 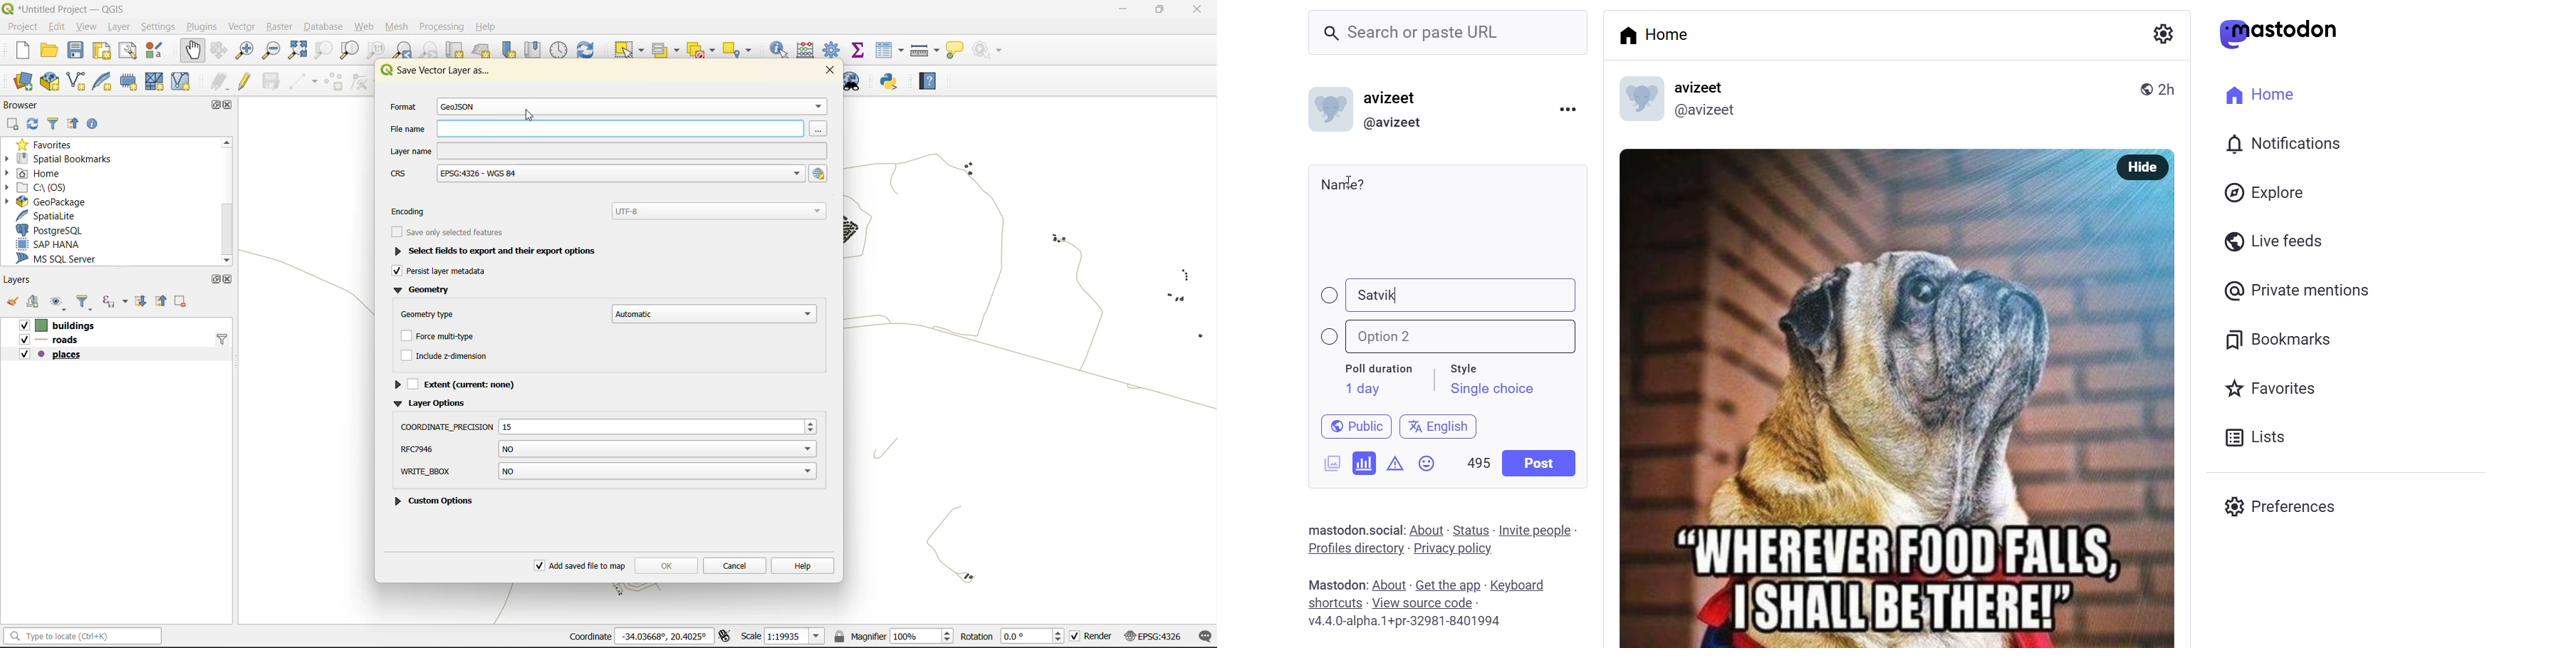 What do you see at coordinates (427, 51) in the screenshot?
I see `zoom next` at bounding box center [427, 51].